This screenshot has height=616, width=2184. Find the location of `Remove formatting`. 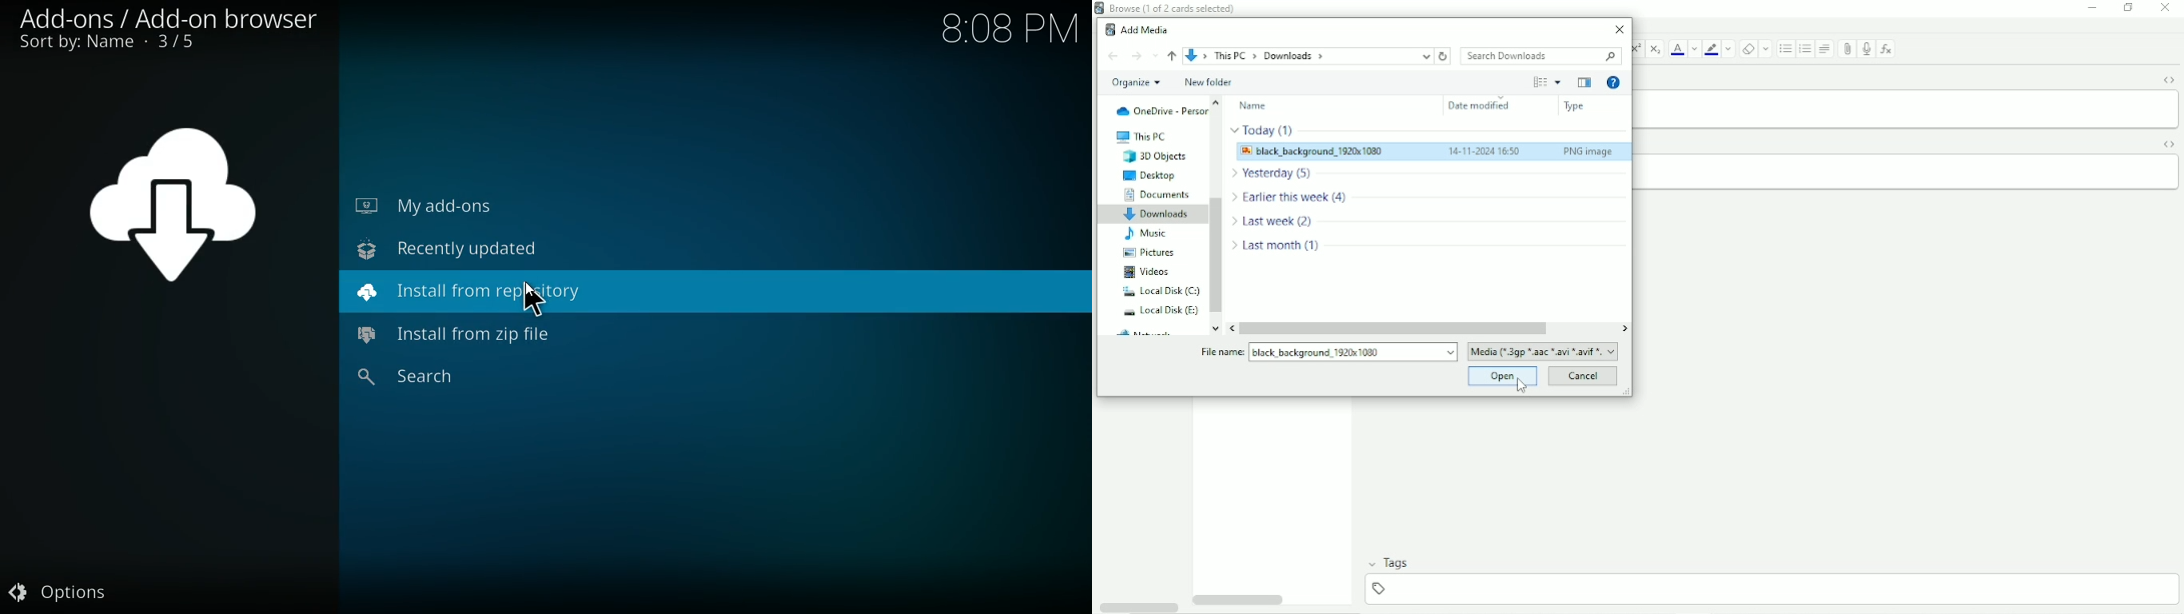

Remove formatting is located at coordinates (1747, 50).